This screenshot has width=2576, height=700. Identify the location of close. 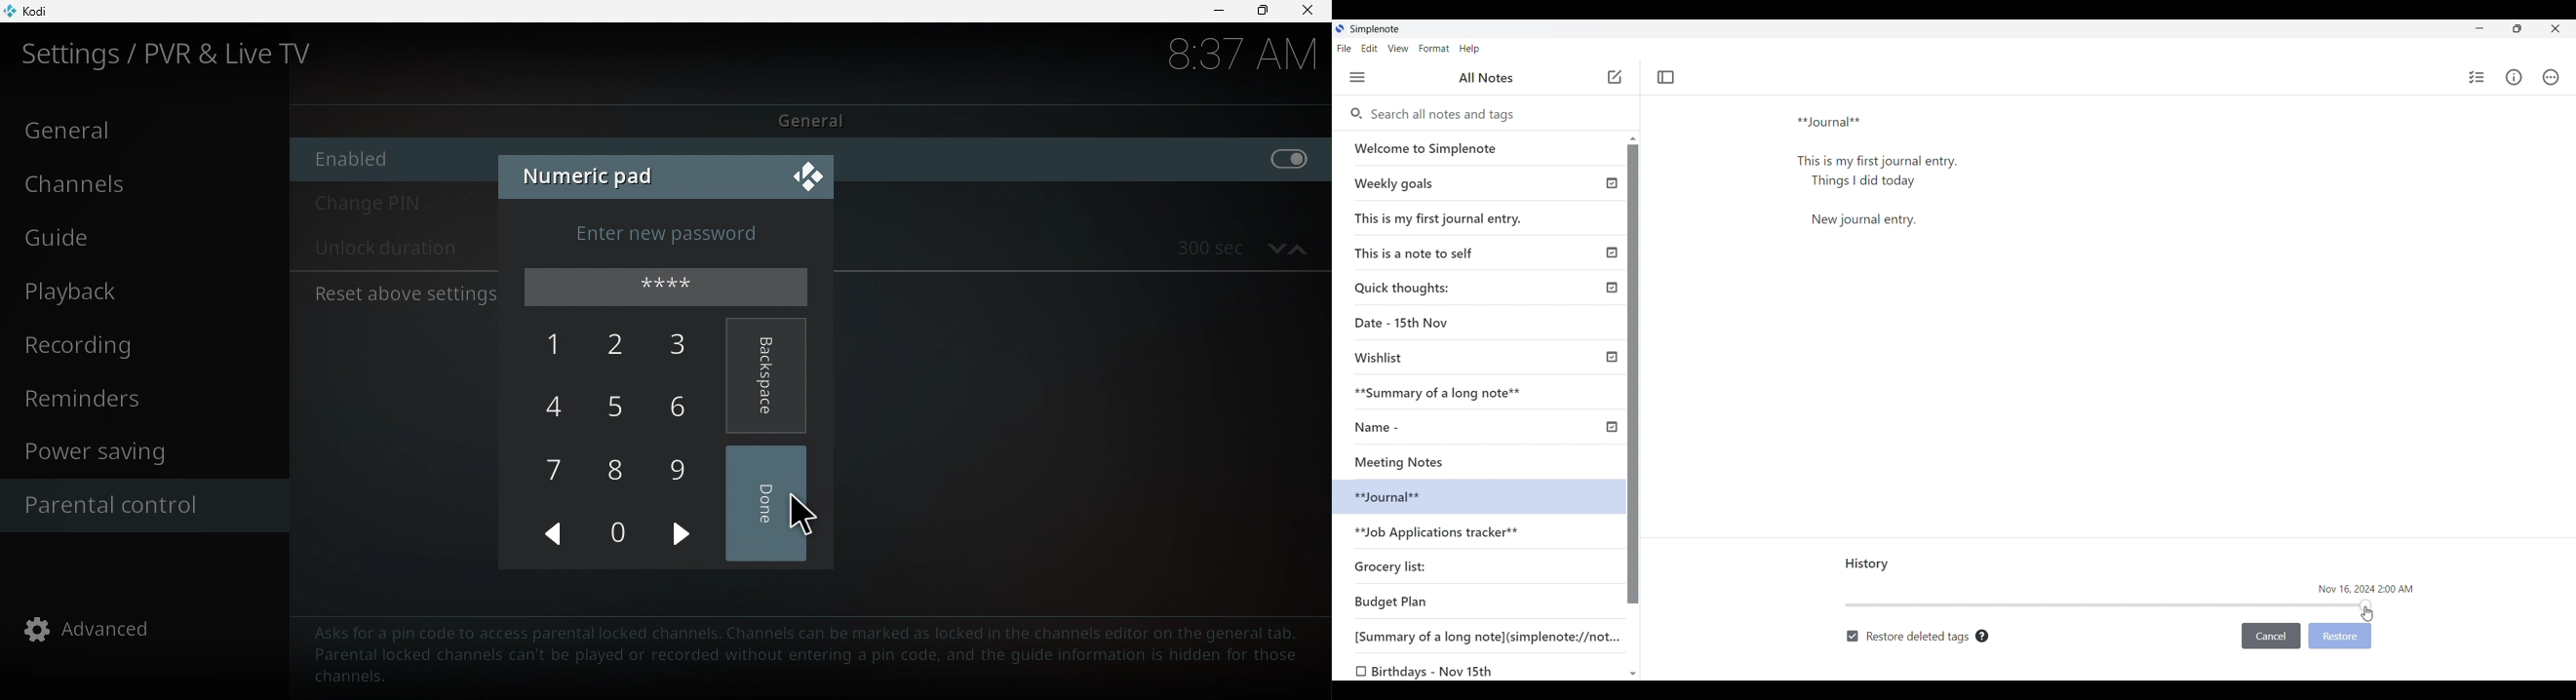
(1310, 13).